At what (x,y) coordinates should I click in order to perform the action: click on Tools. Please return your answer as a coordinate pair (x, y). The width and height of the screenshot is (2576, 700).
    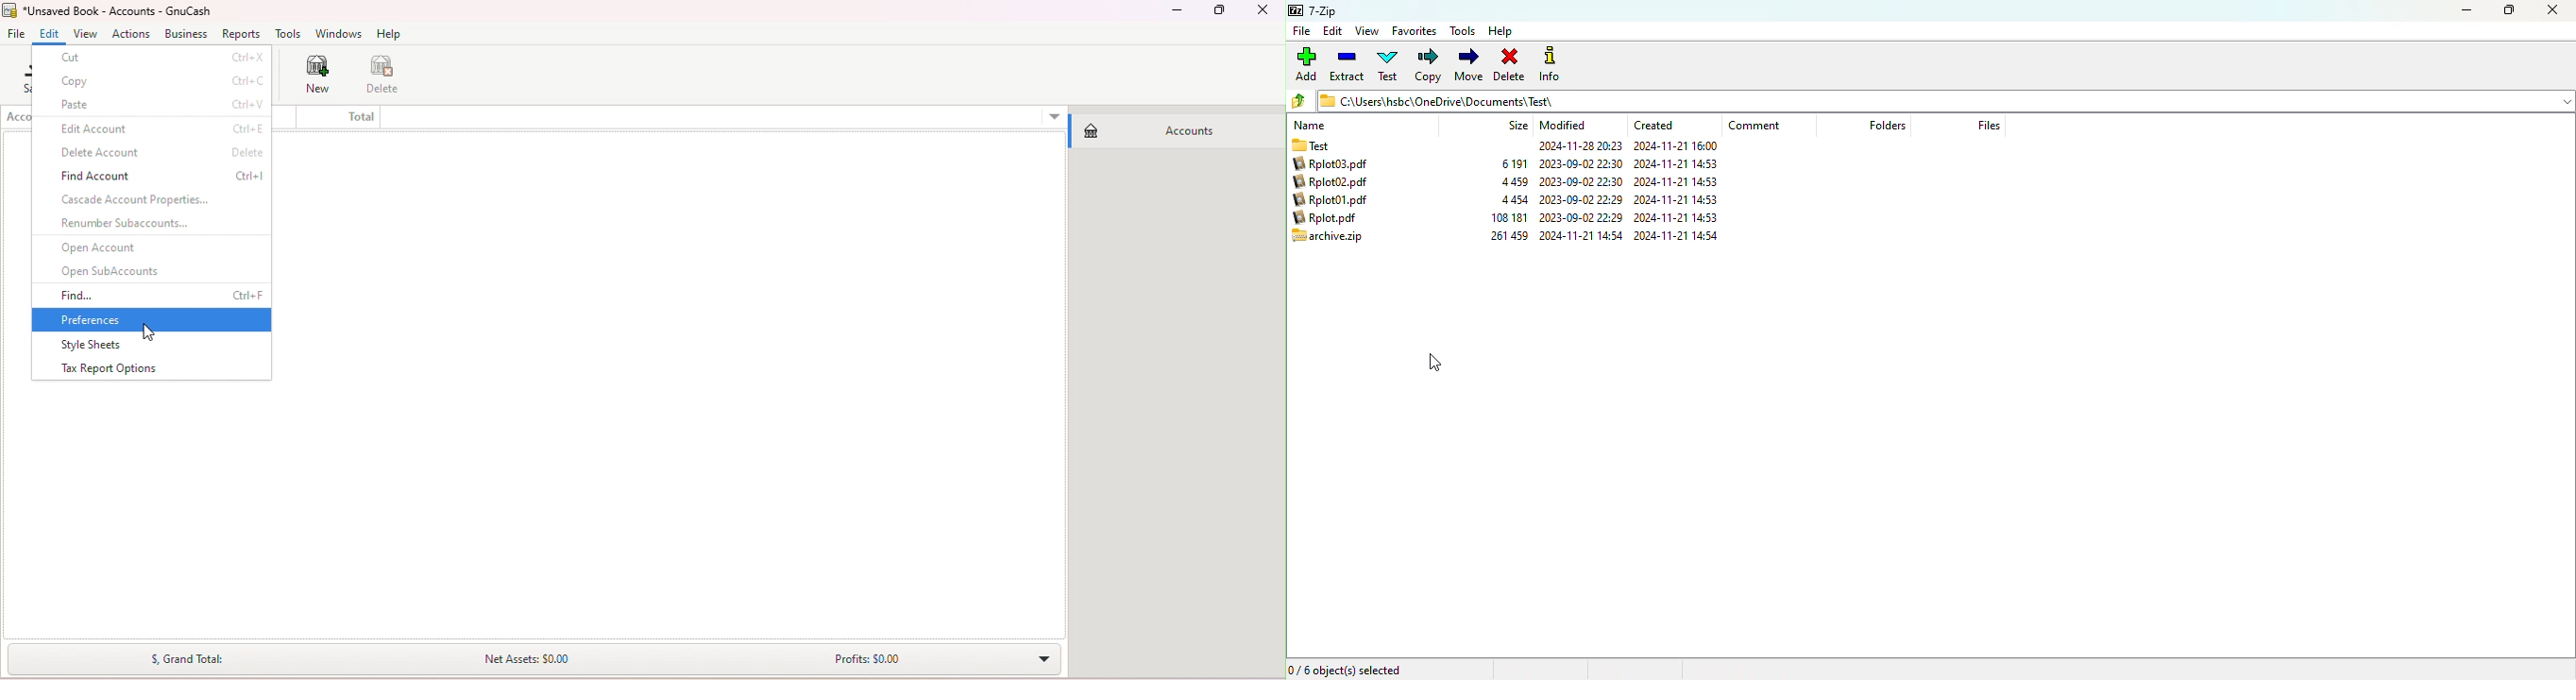
    Looking at the image, I should click on (288, 33).